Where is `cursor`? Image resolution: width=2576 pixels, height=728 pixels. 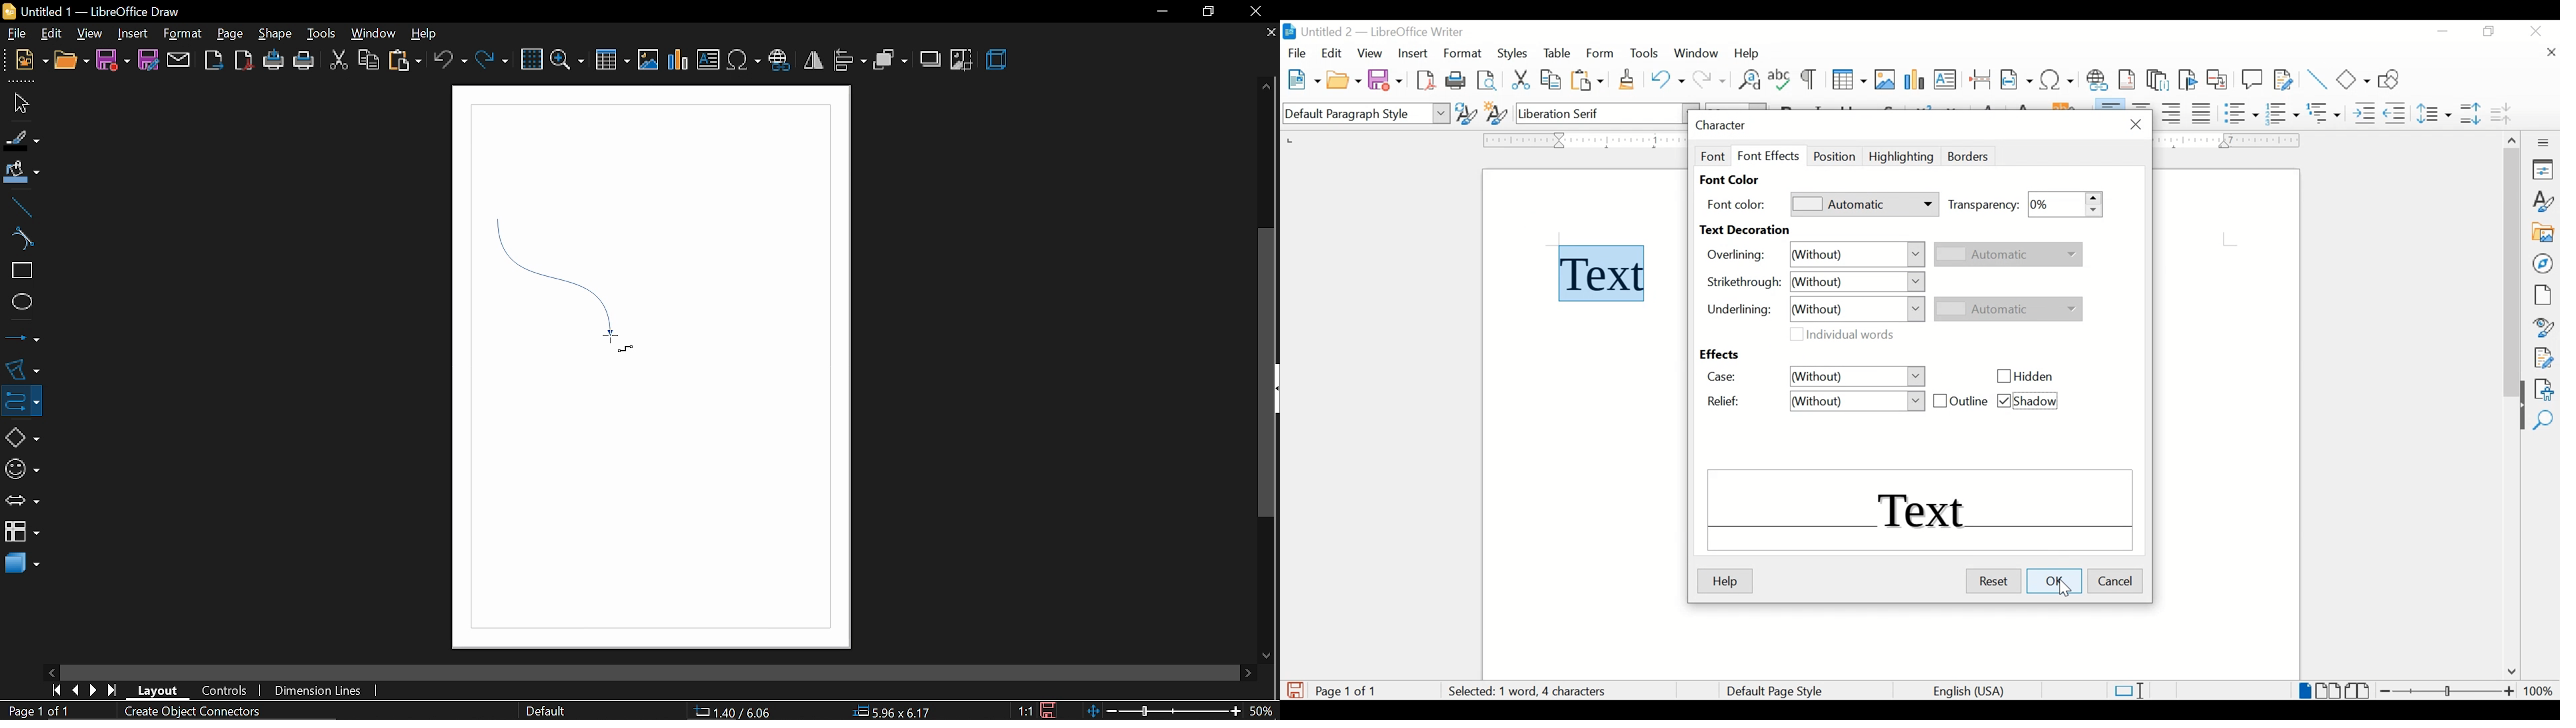 cursor is located at coordinates (2064, 595).